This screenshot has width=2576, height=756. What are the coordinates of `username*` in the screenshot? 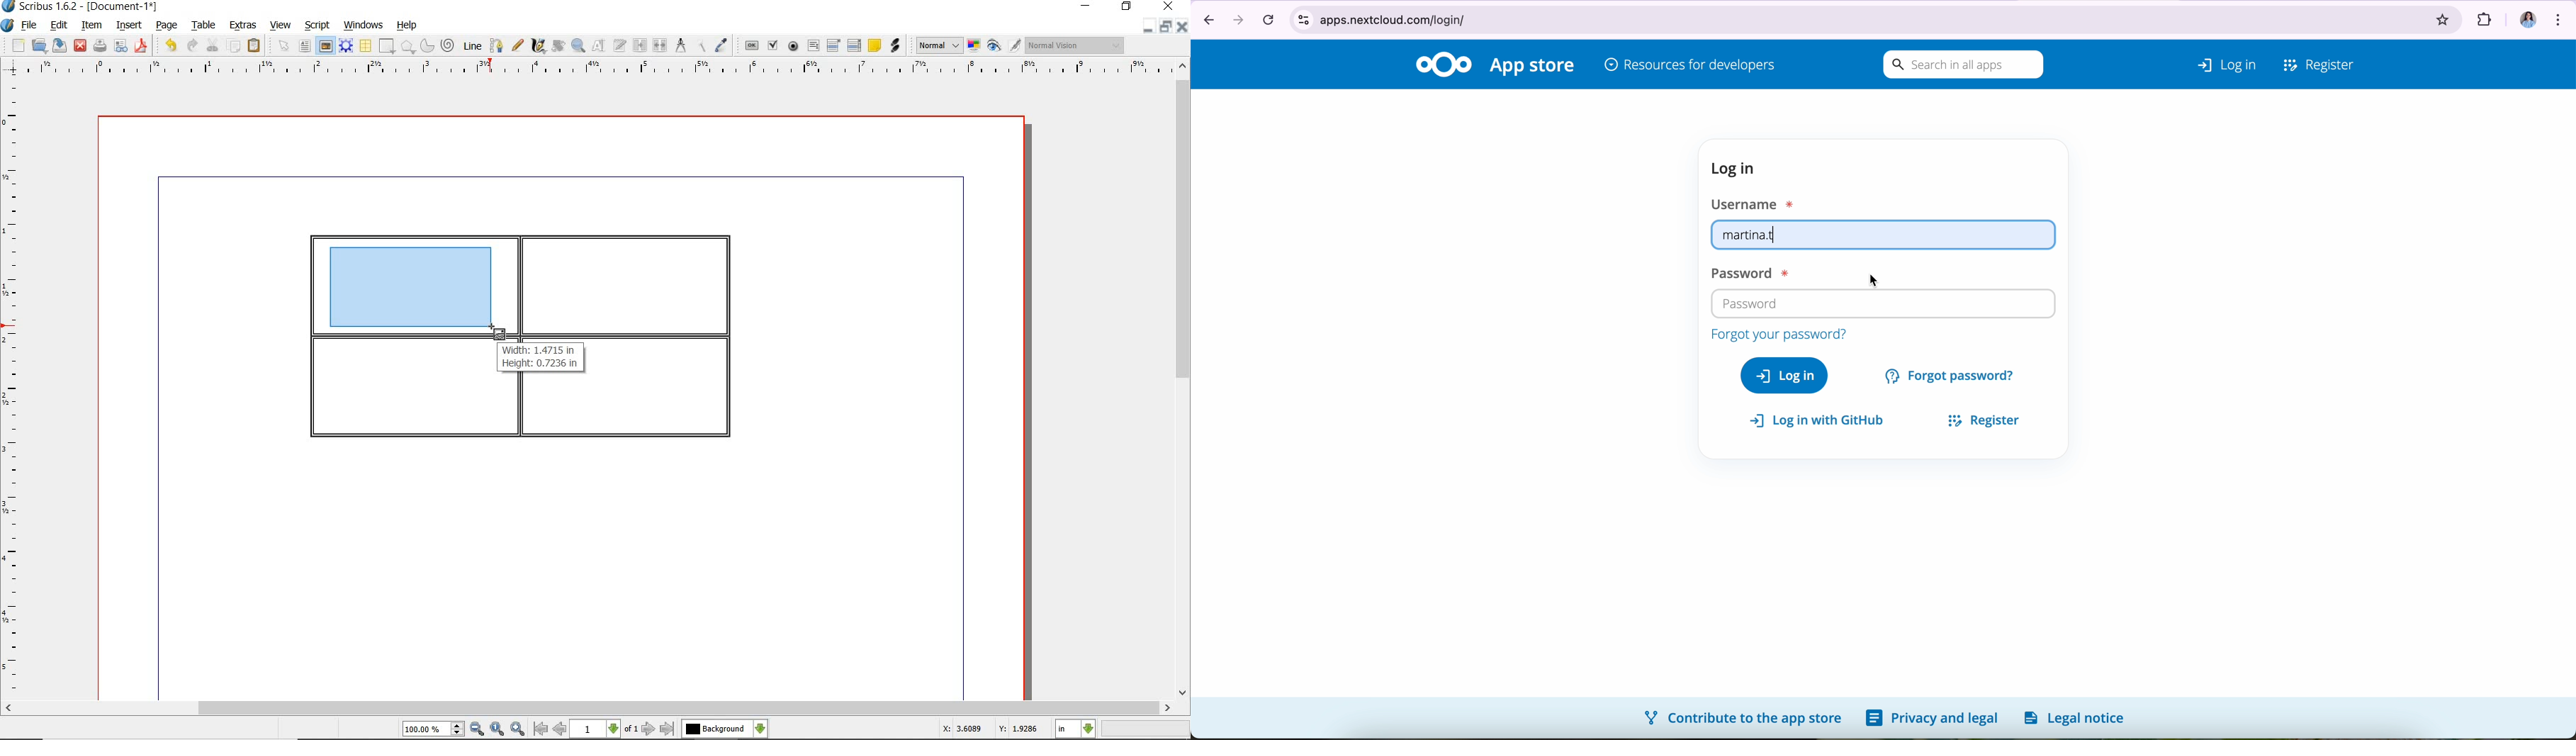 It's located at (1755, 203).